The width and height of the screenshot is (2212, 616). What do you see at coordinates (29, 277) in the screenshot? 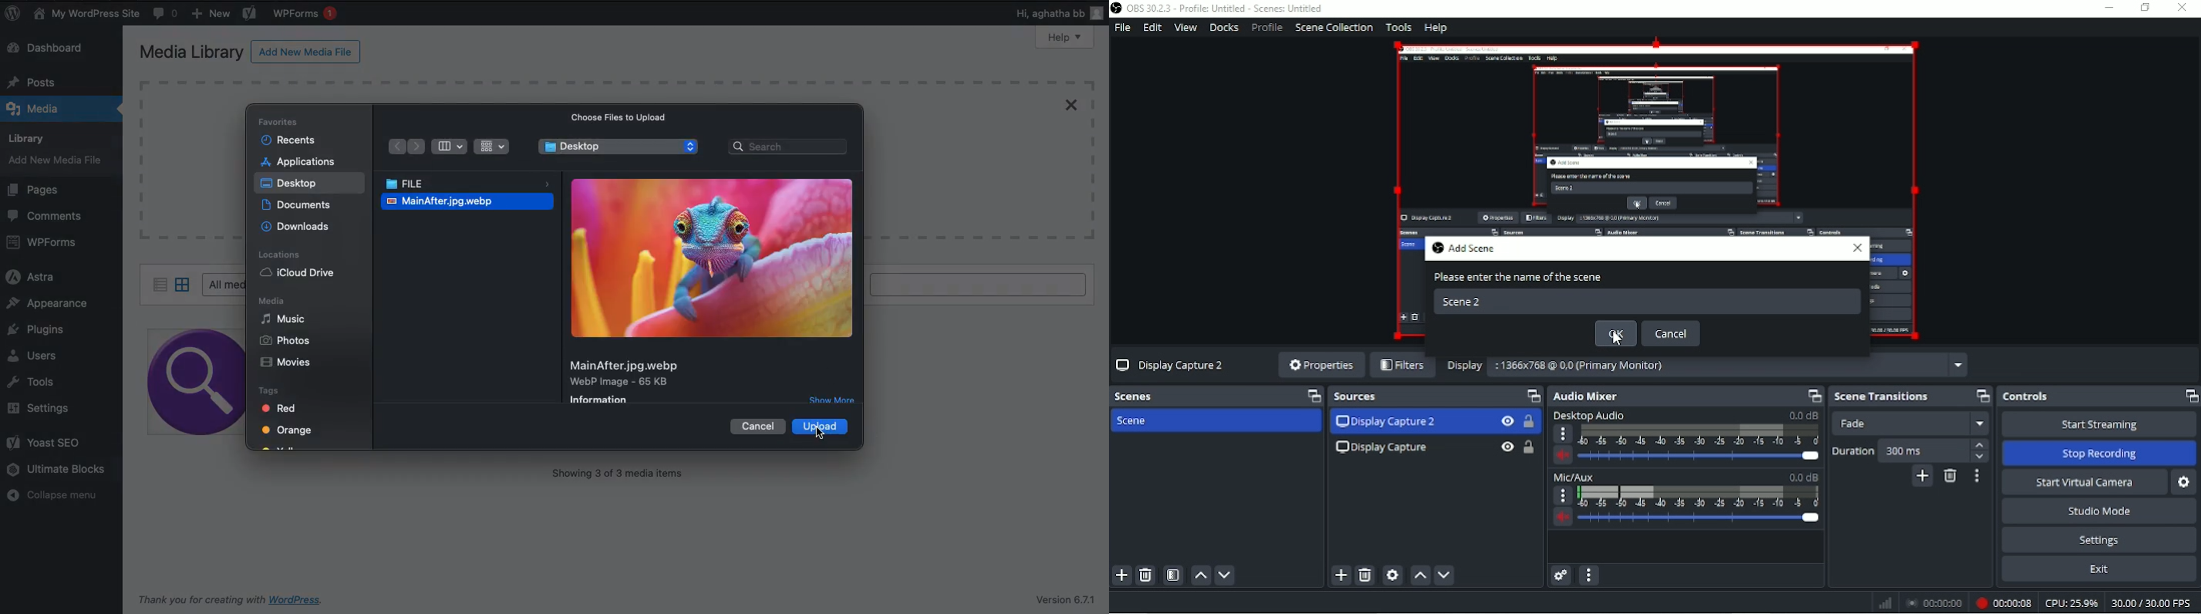
I see `Astra` at bounding box center [29, 277].